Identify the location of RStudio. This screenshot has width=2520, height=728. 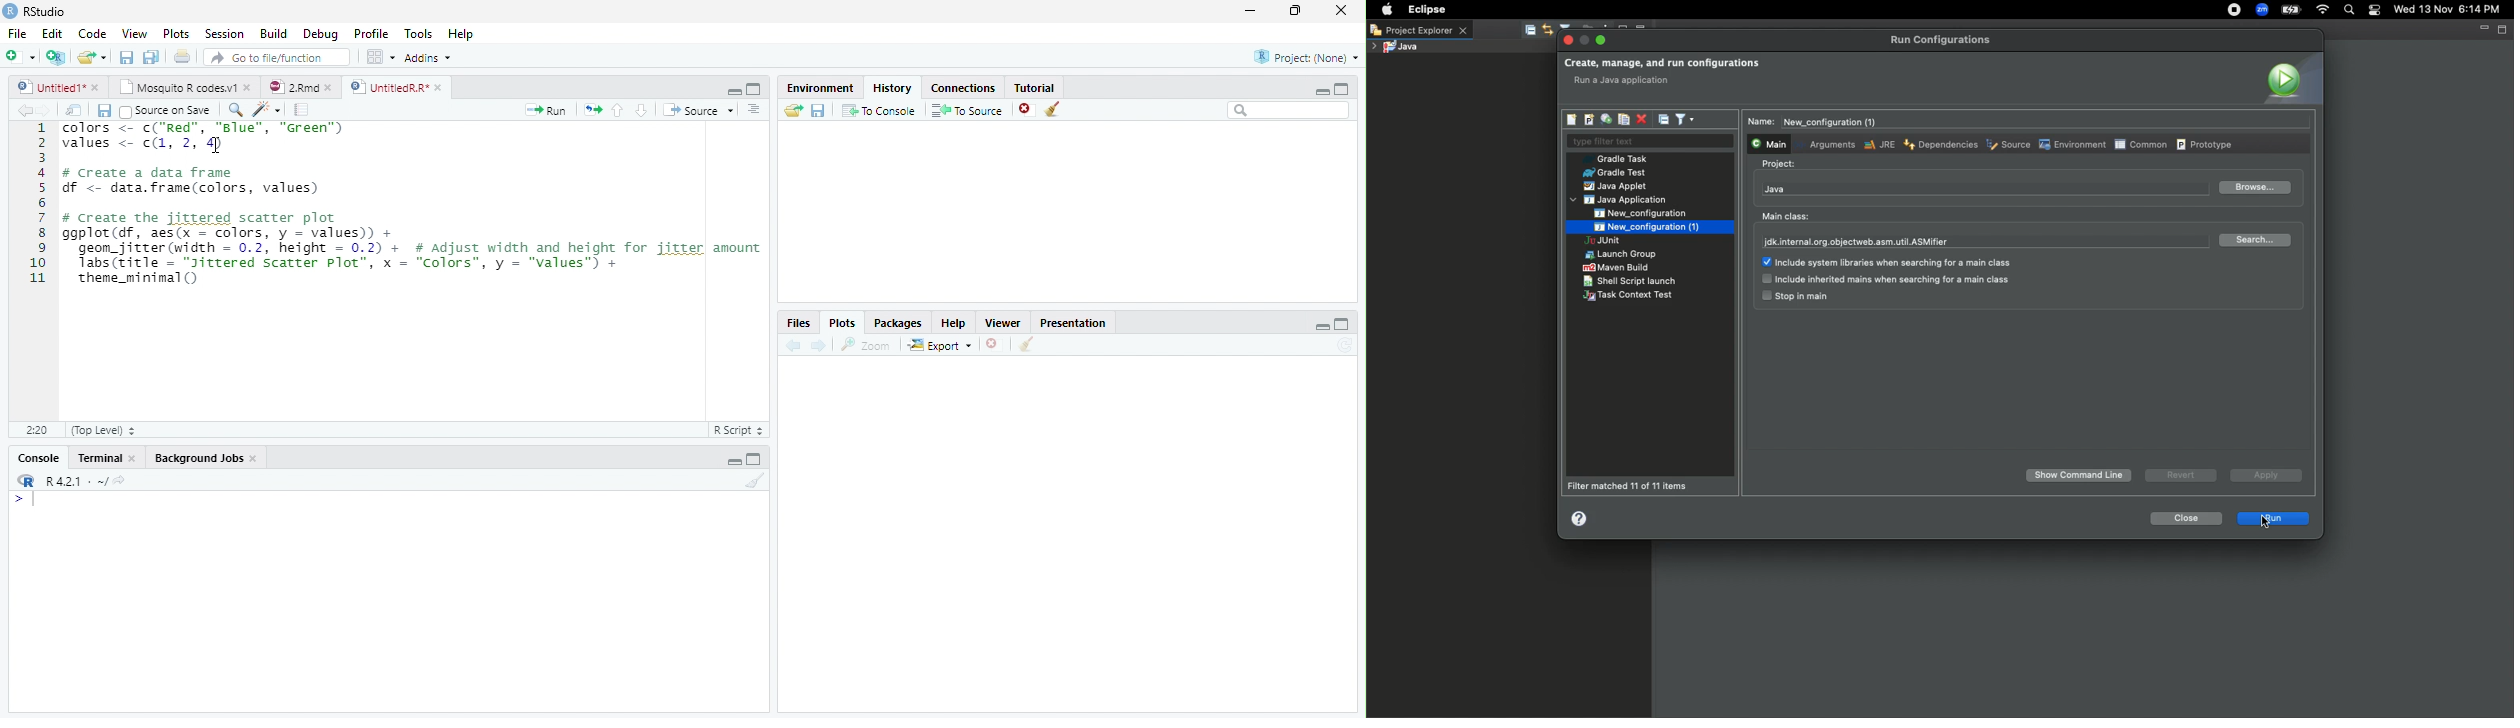
(35, 12).